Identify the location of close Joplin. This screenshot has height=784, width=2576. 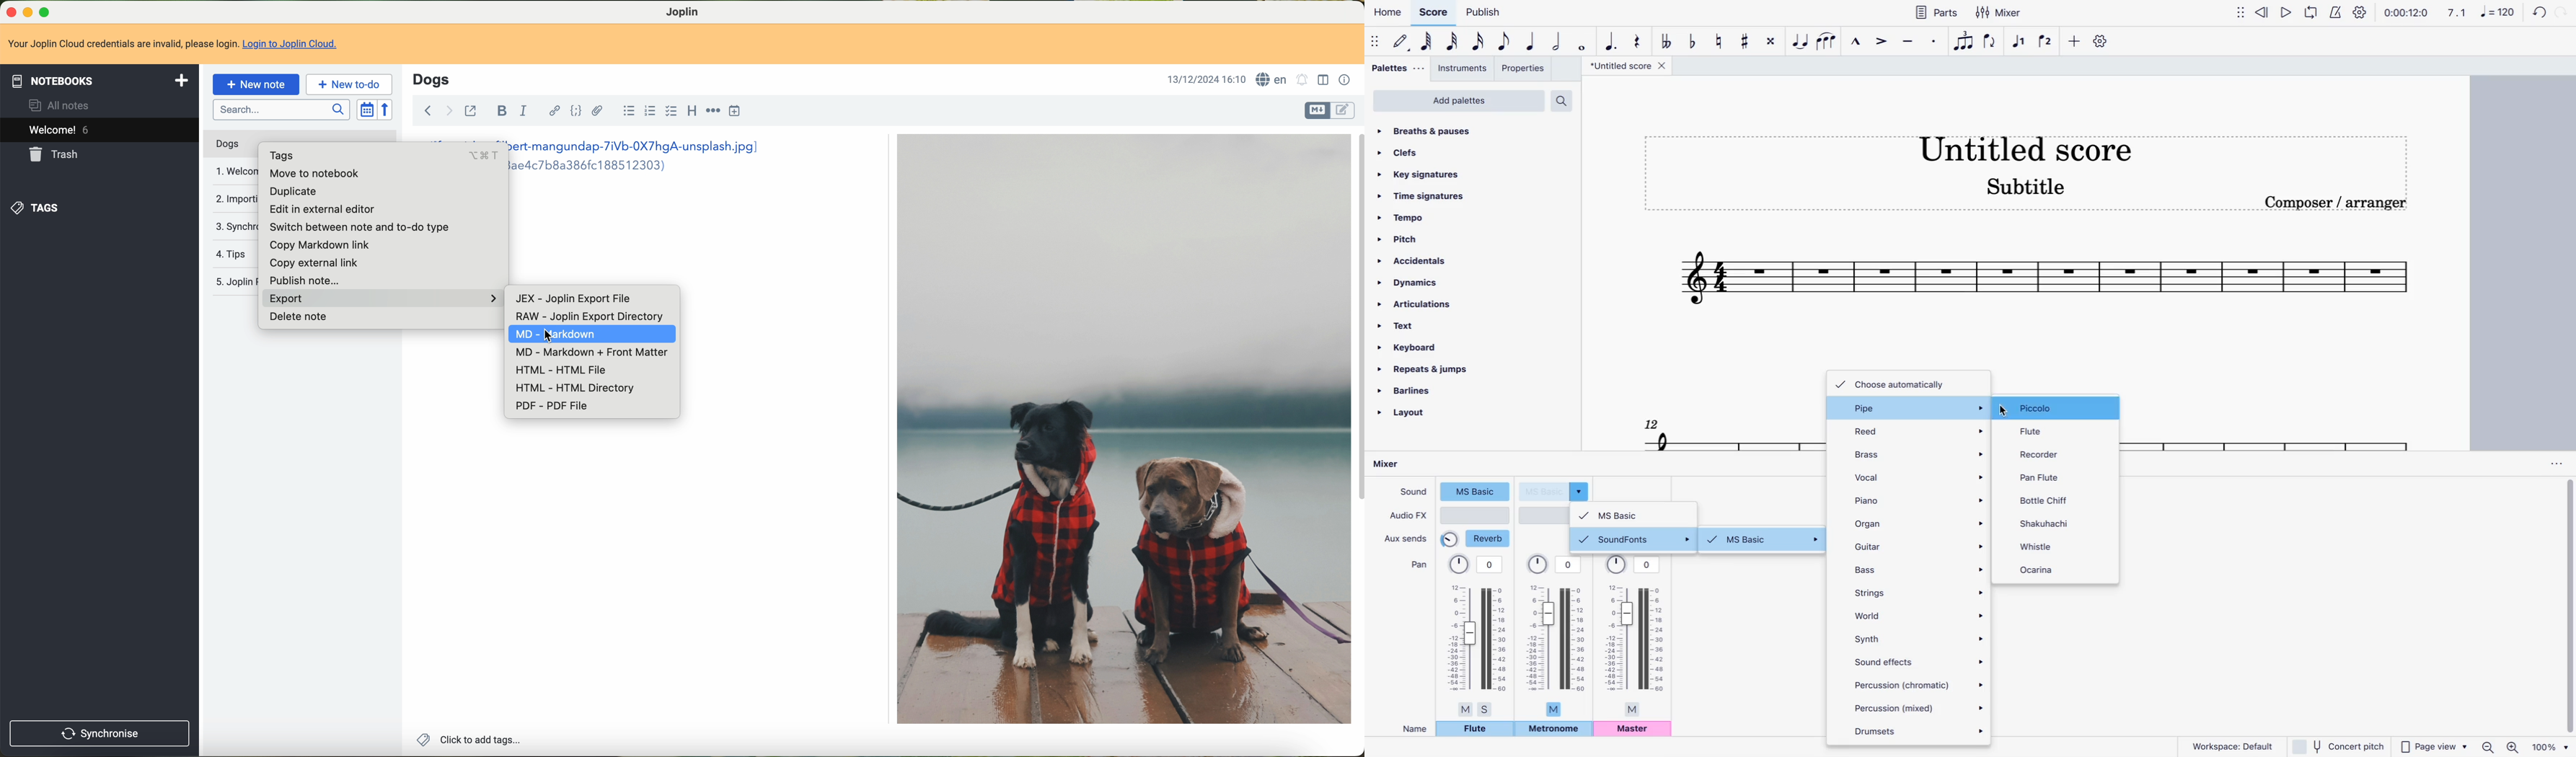
(9, 11).